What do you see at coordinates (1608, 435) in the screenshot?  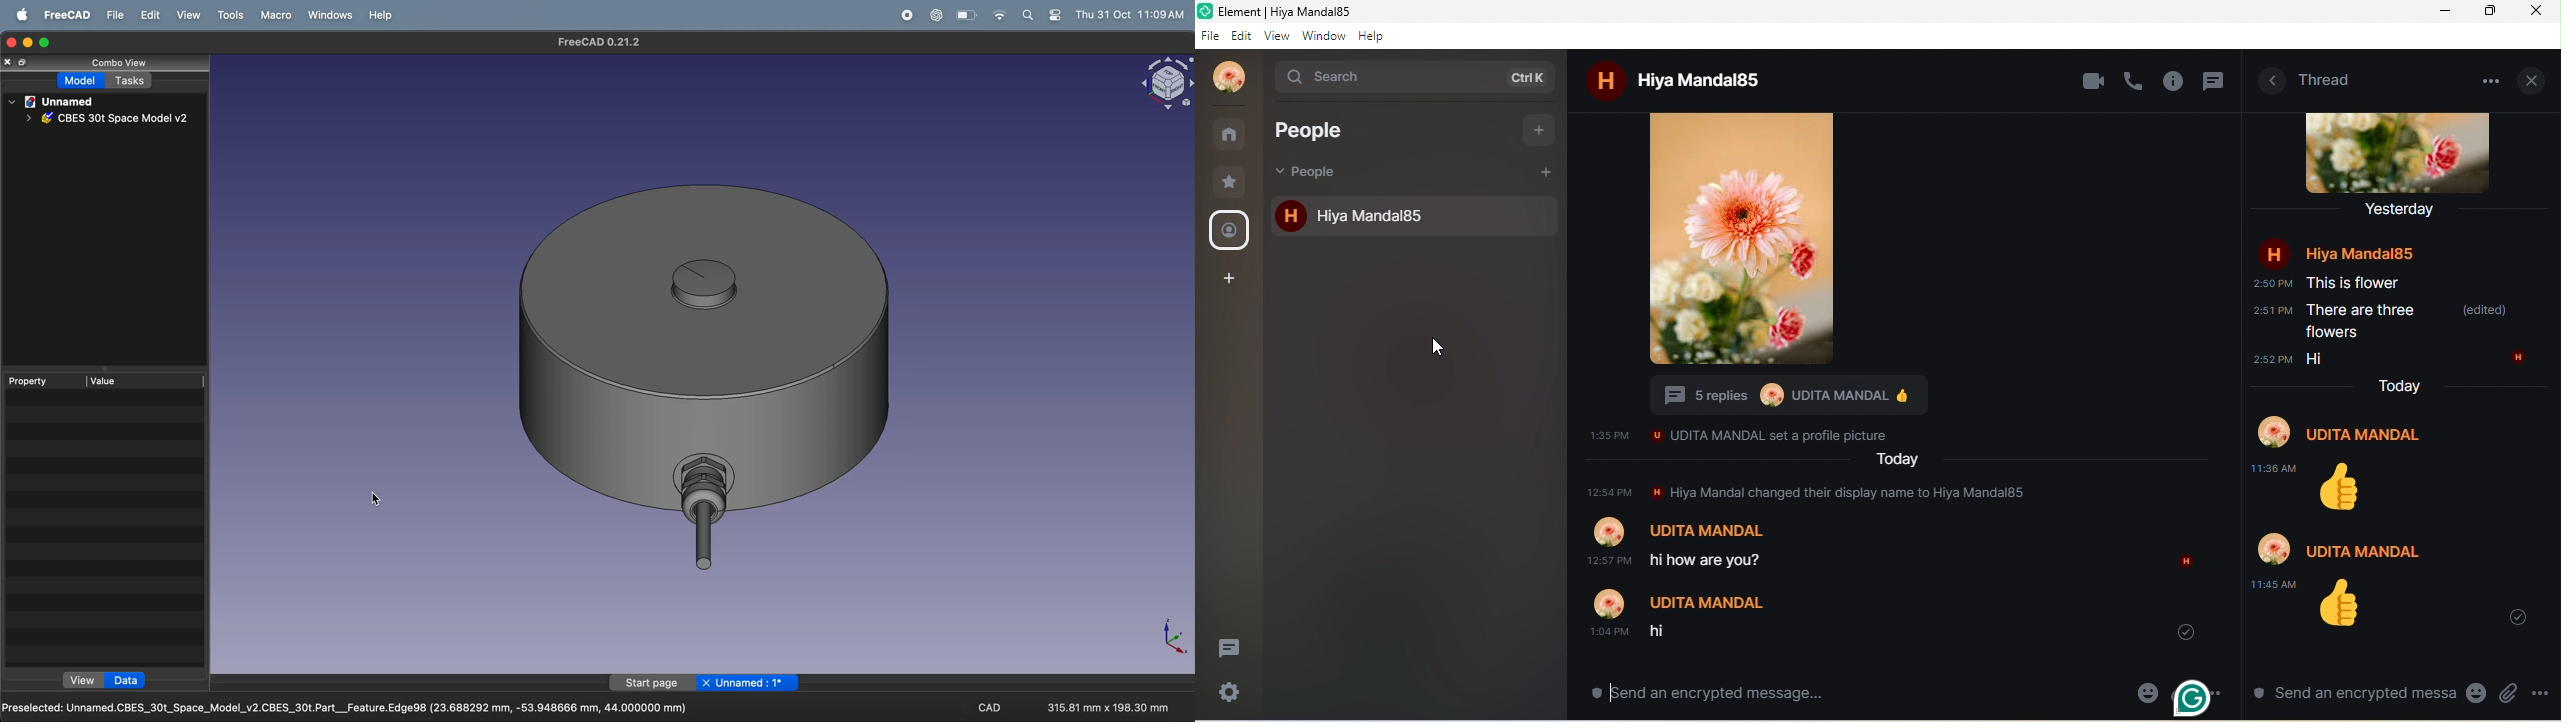 I see `1:35 PM` at bounding box center [1608, 435].